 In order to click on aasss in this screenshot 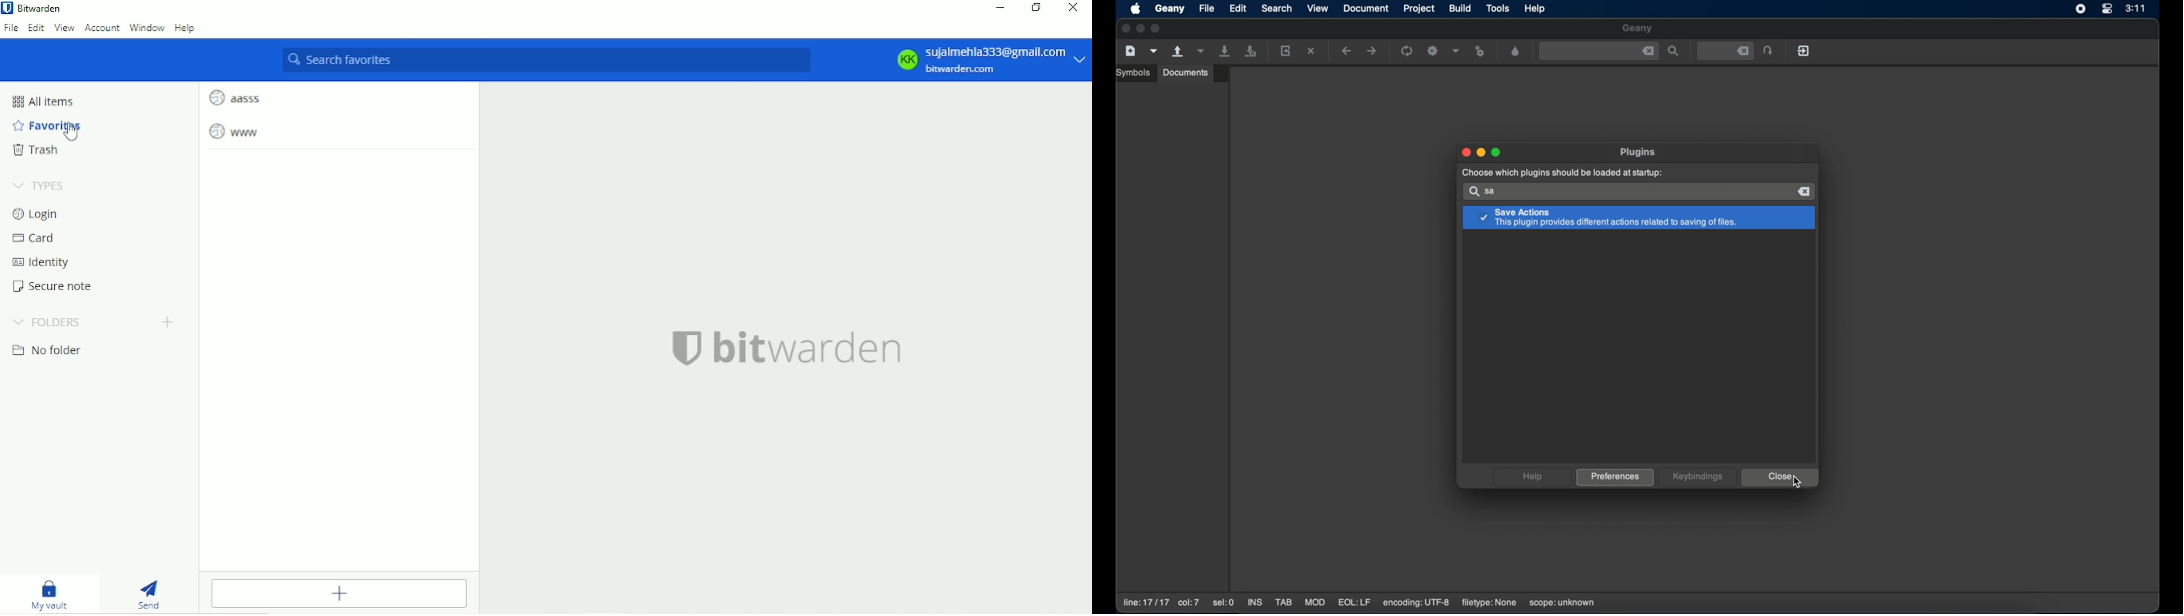, I will do `click(235, 96)`.